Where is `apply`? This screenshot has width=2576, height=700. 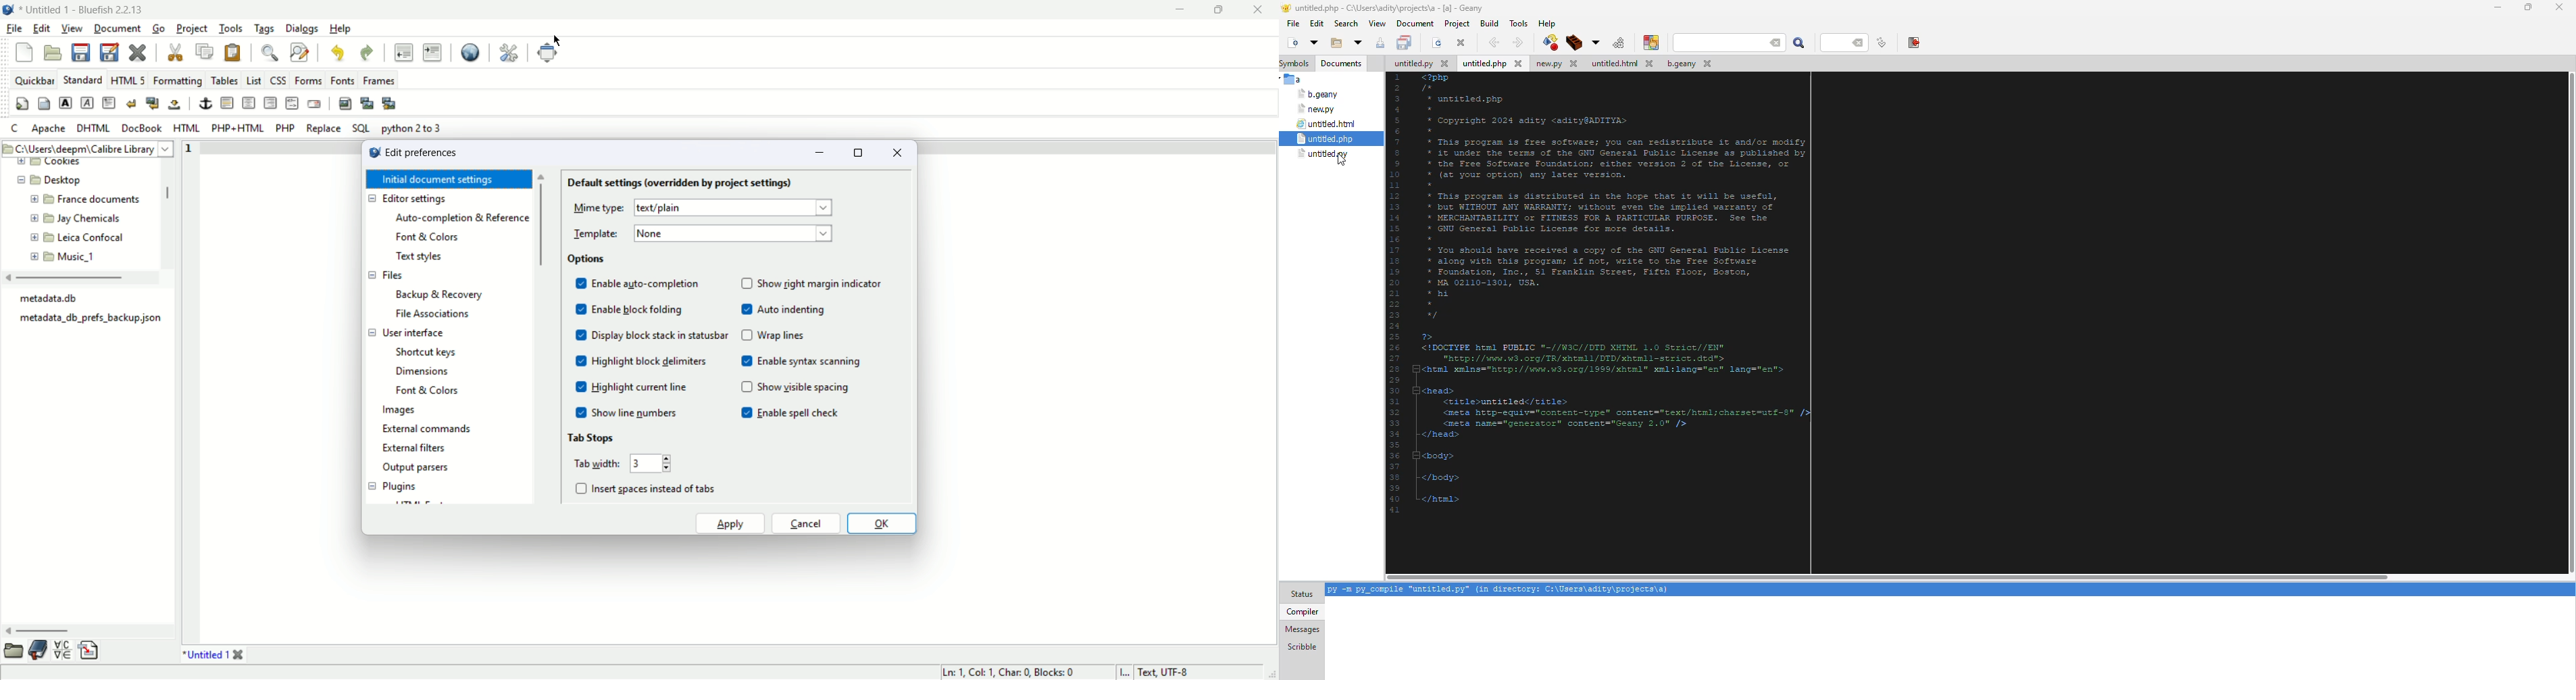 apply is located at coordinates (734, 522).